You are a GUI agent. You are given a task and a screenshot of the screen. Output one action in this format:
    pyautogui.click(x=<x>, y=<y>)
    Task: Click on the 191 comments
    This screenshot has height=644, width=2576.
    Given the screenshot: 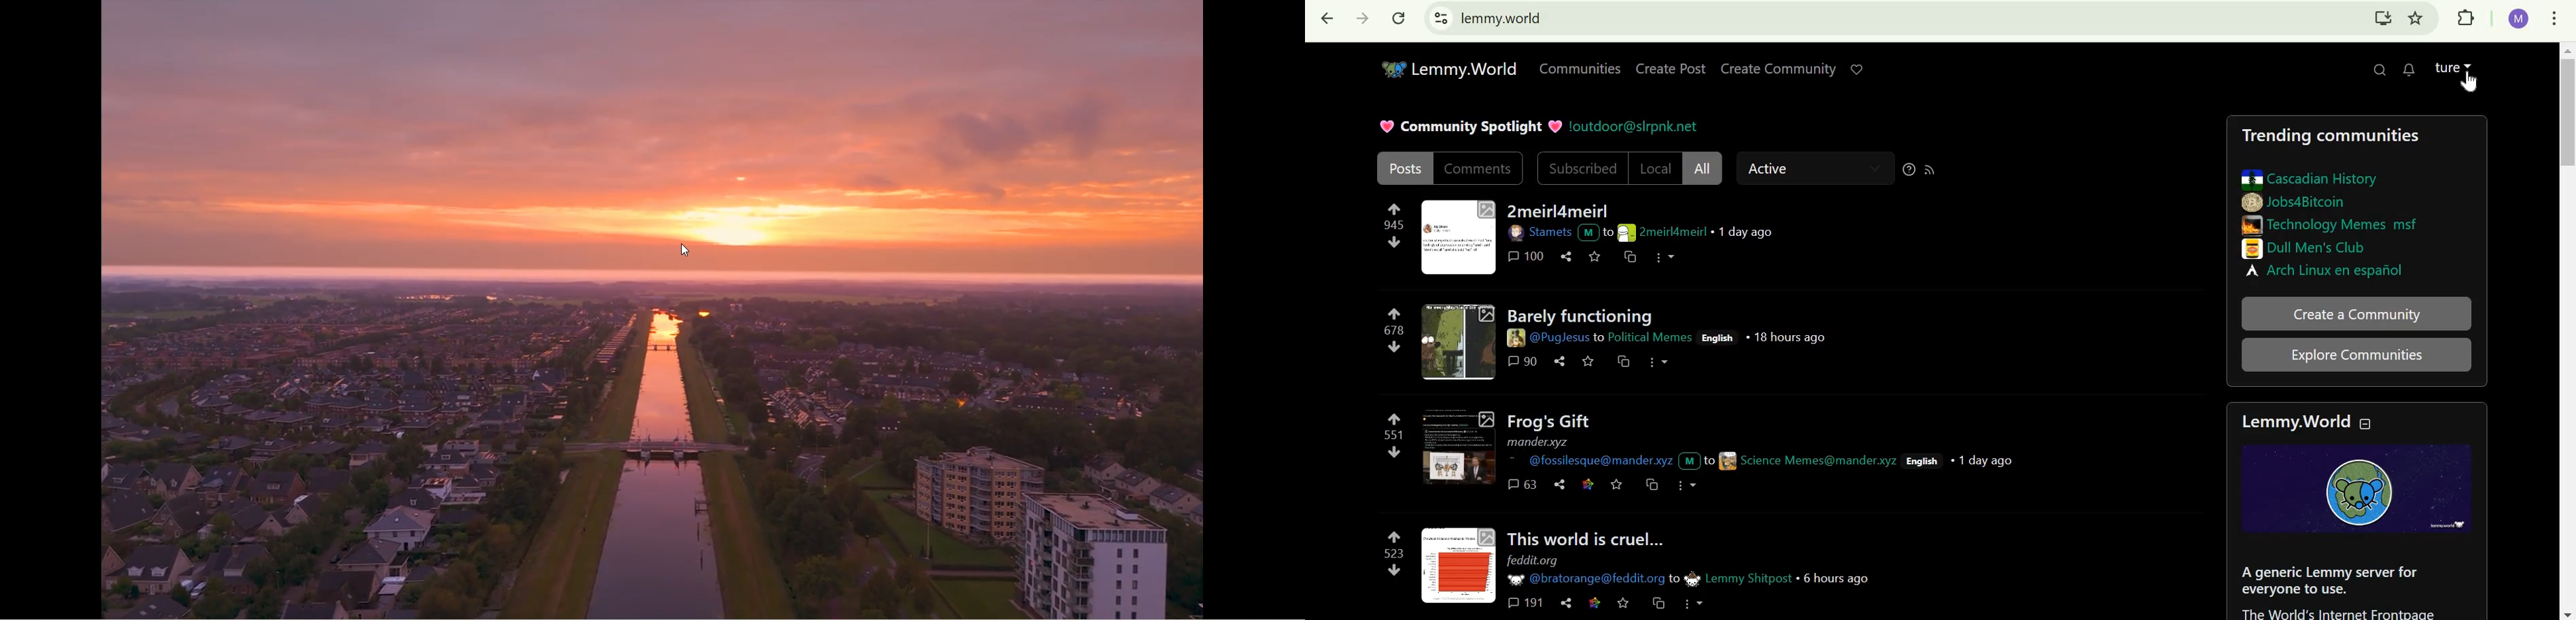 What is the action you would take?
    pyautogui.click(x=1526, y=603)
    